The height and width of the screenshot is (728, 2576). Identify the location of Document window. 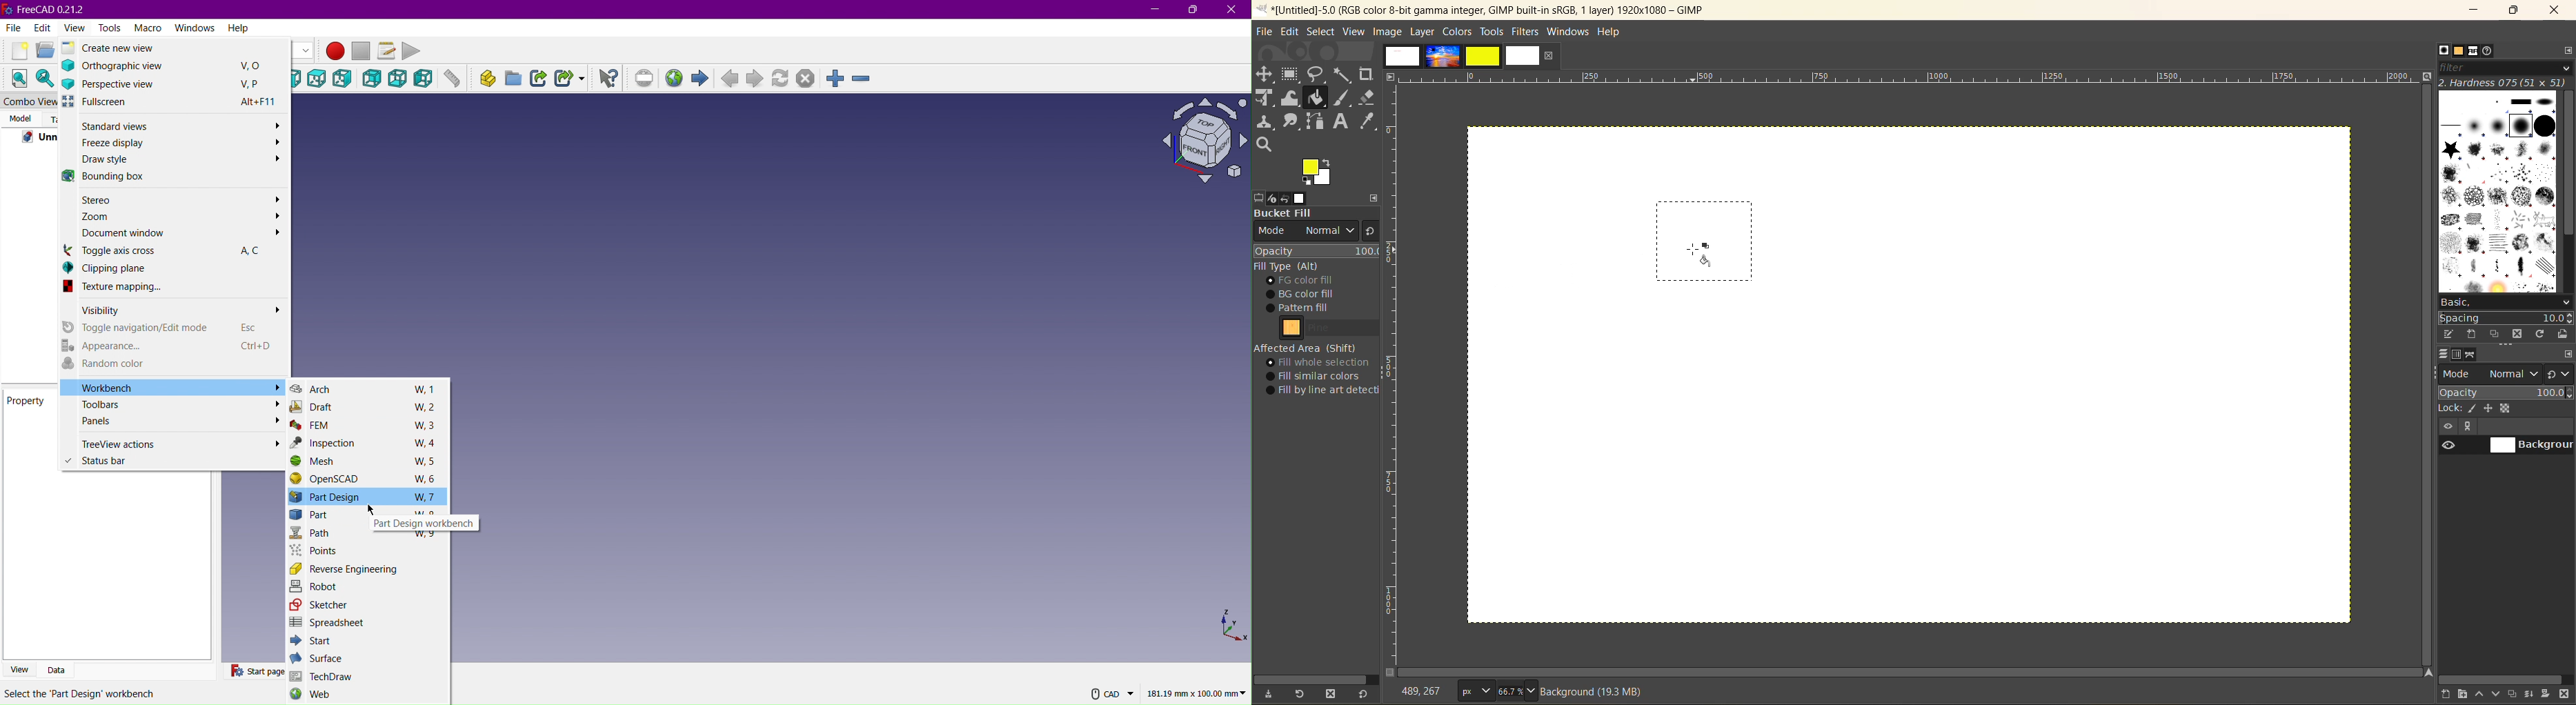
(172, 234).